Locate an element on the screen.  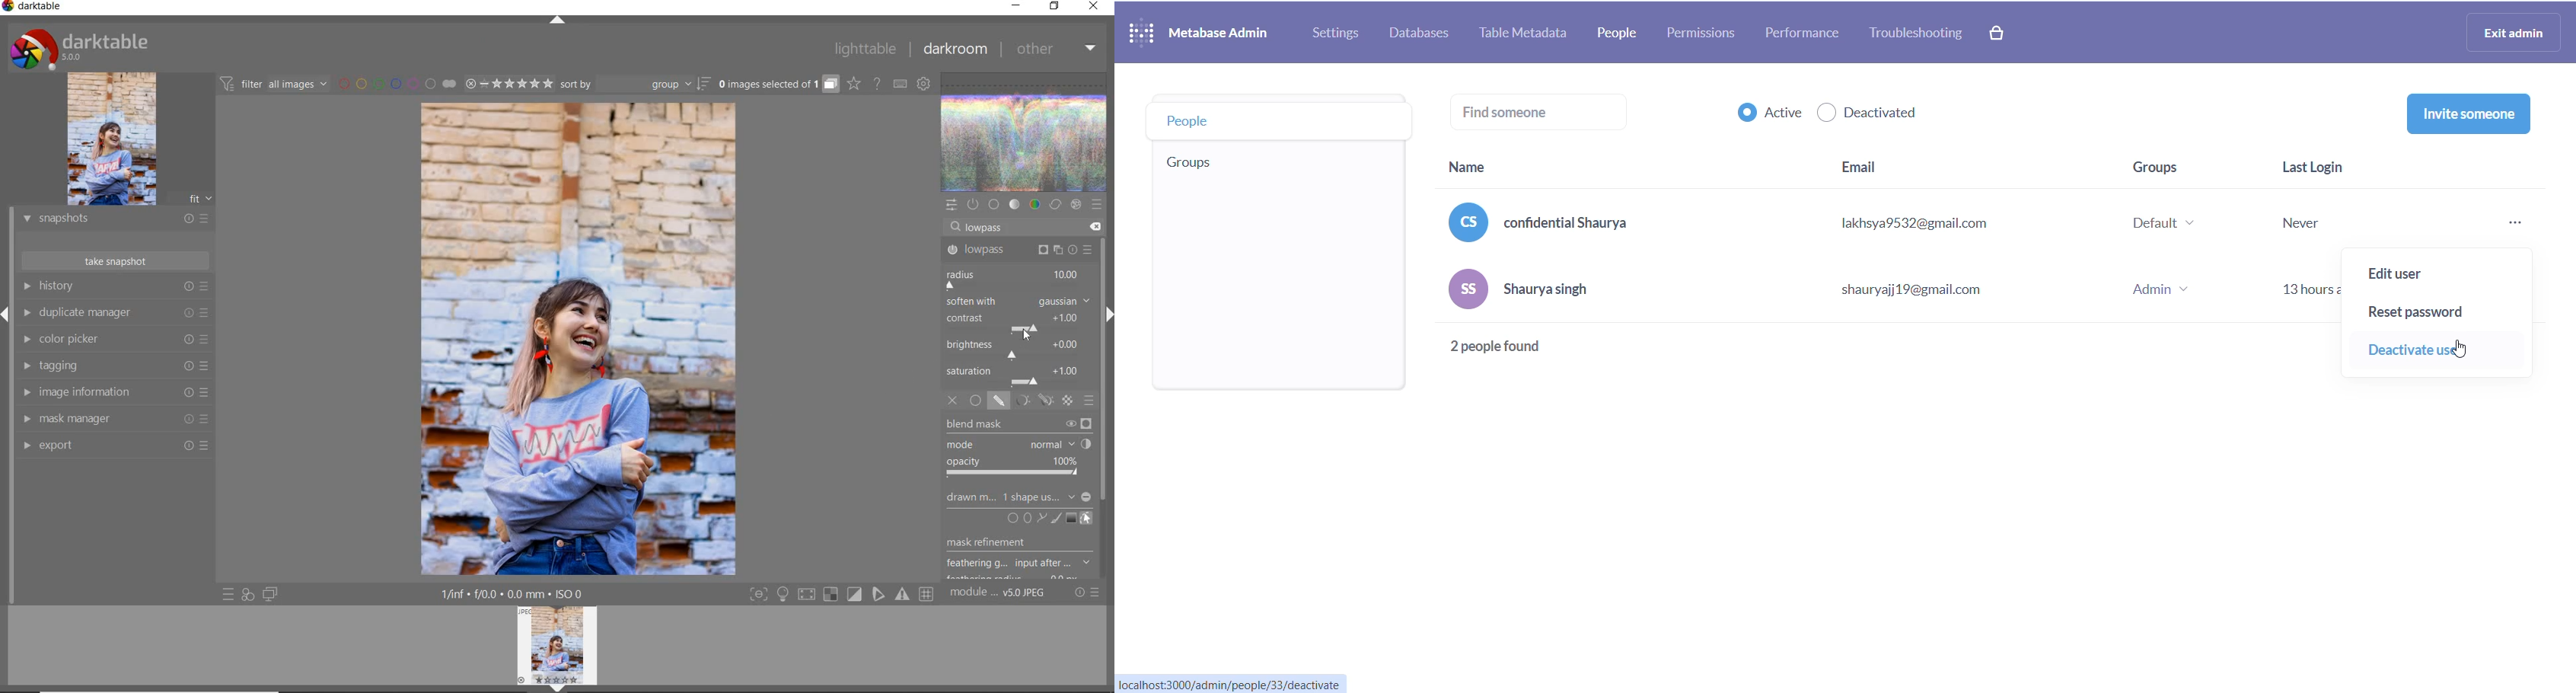
reset or presets and preferences is located at coordinates (1088, 593).